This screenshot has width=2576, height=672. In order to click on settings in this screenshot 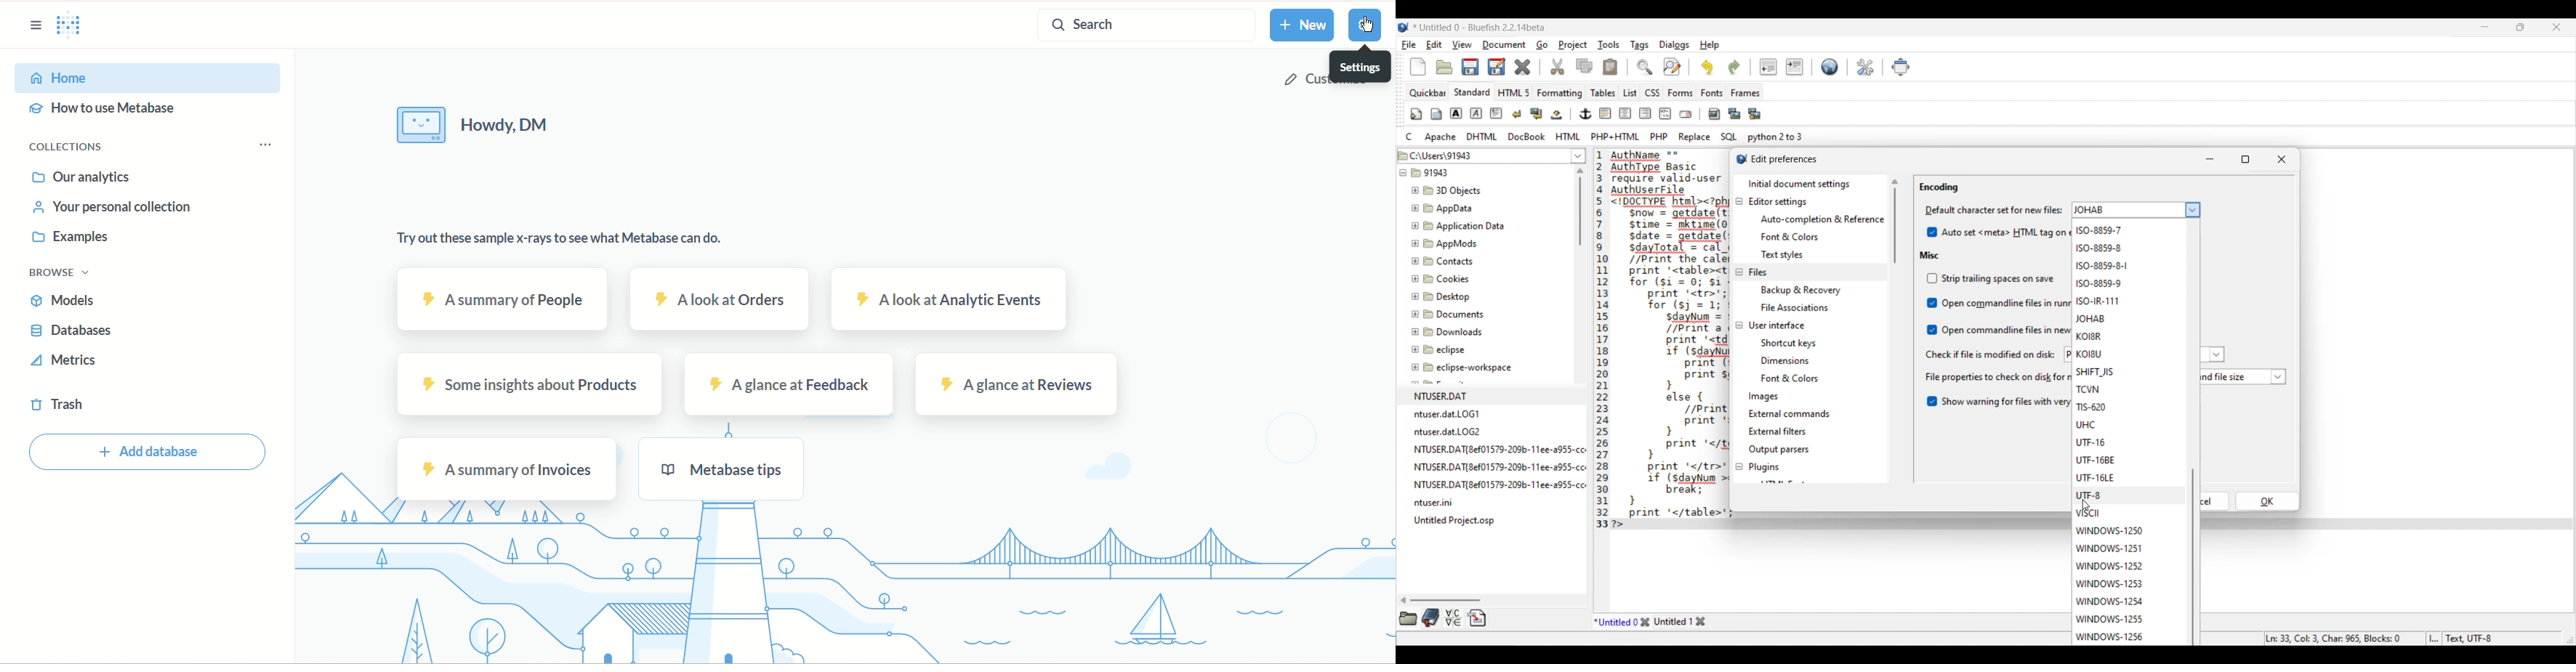, I will do `click(1361, 68)`.